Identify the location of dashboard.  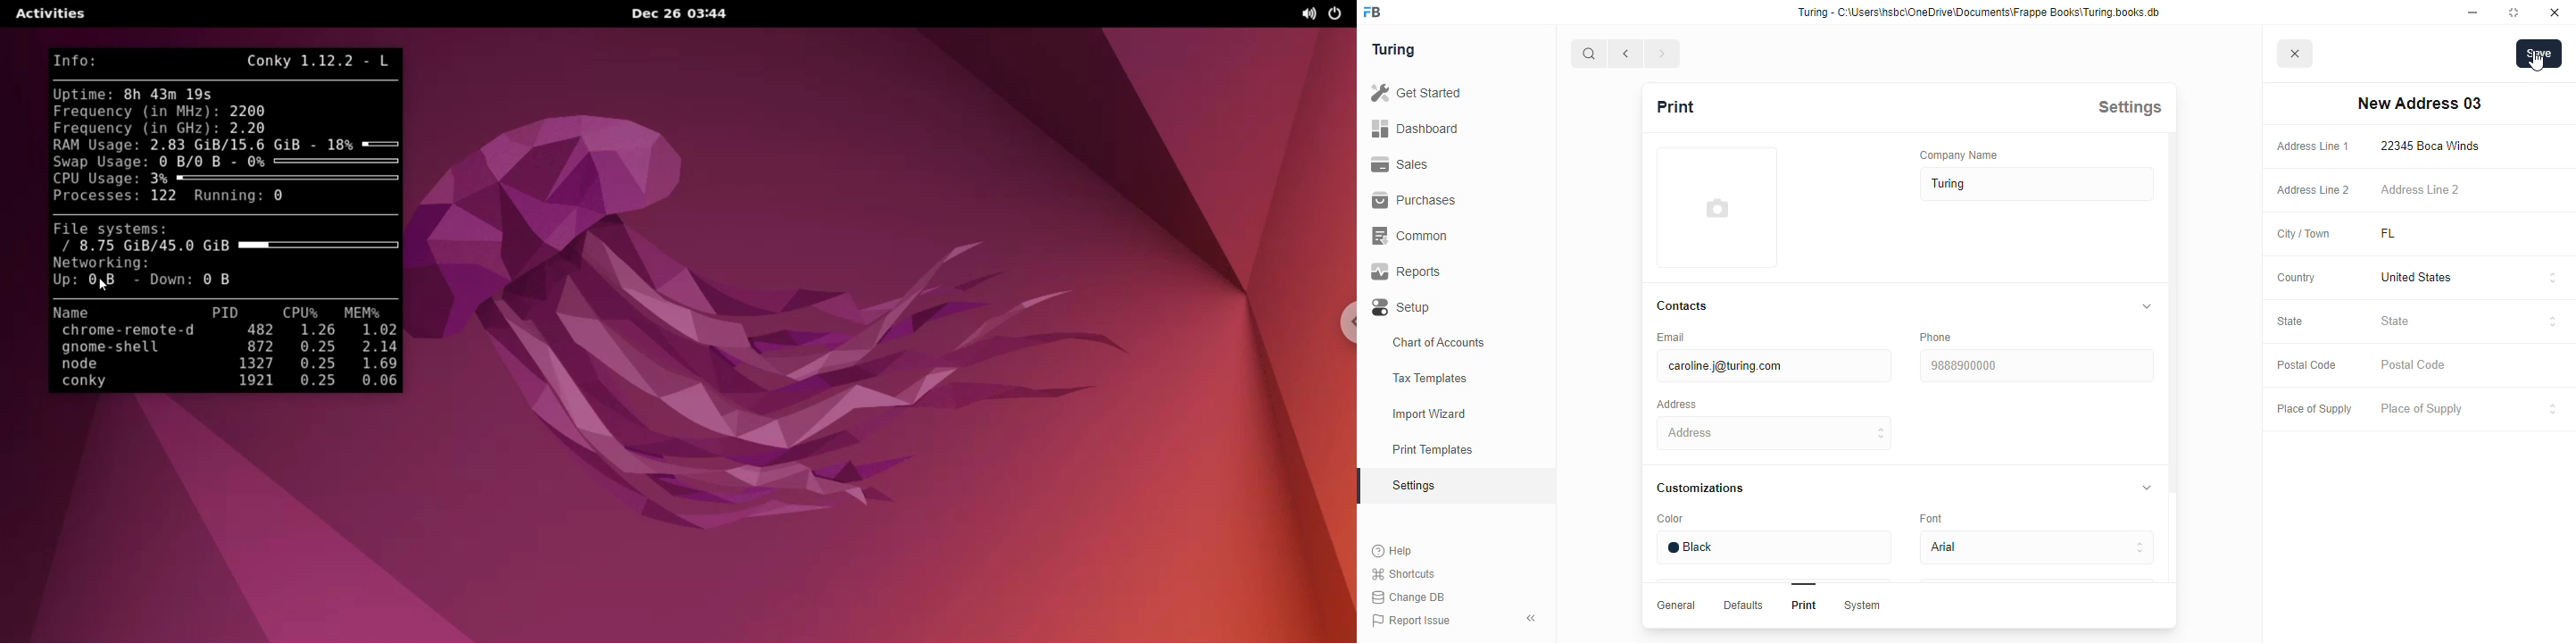
(1415, 128).